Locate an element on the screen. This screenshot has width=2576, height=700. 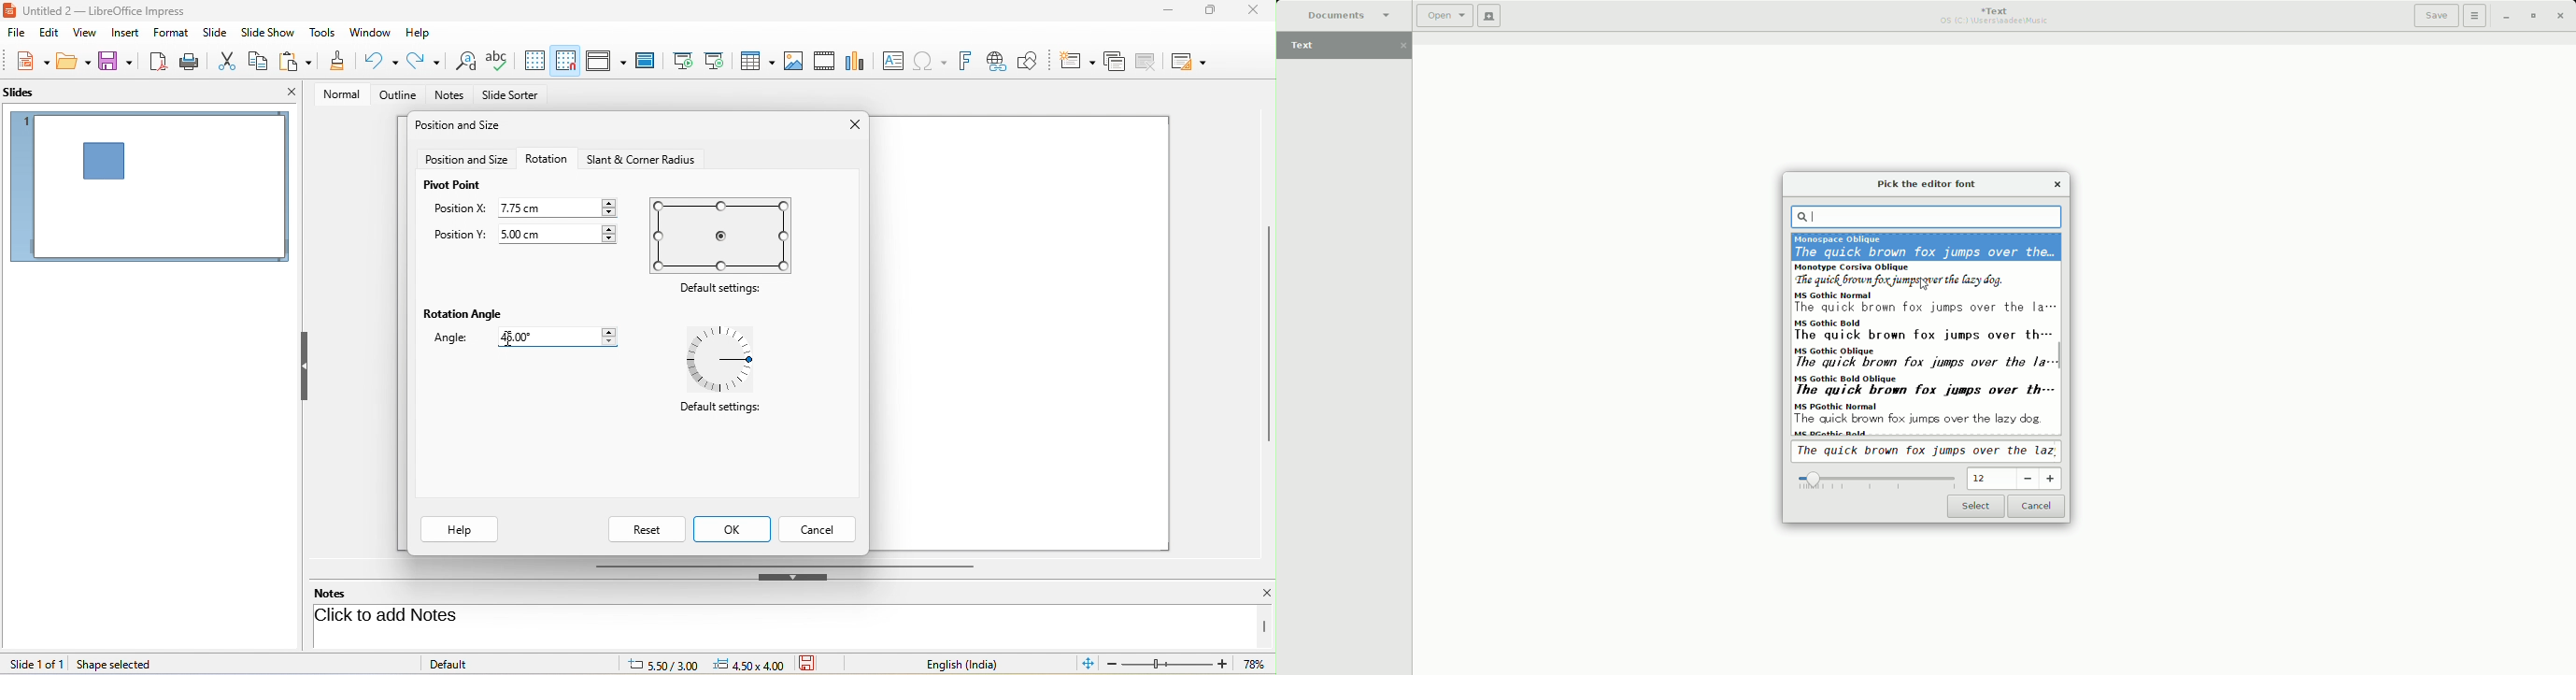
spelling is located at coordinates (500, 61).